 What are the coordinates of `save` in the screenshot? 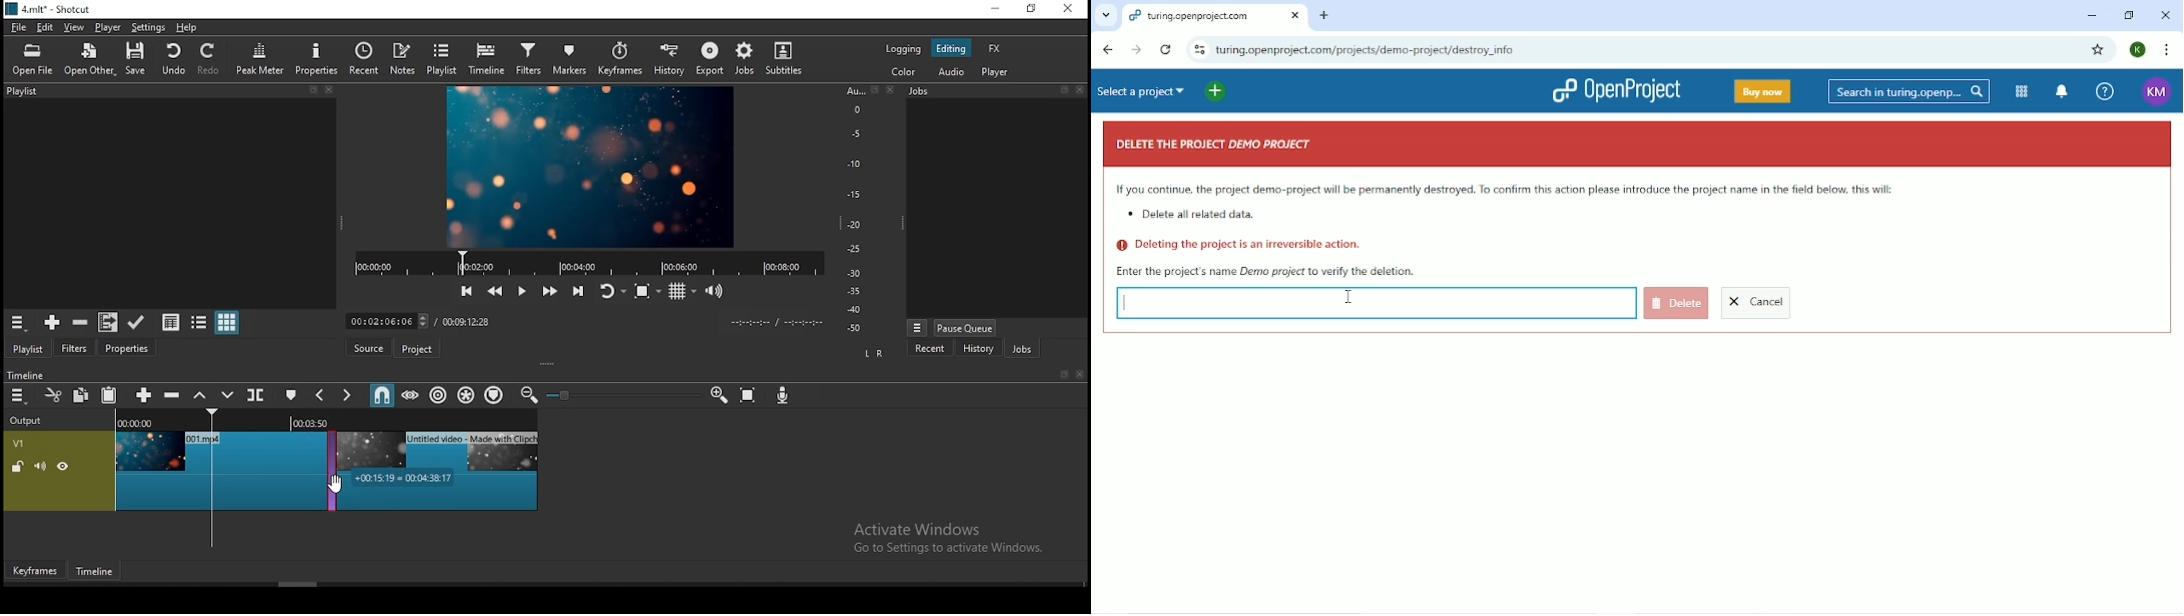 It's located at (135, 59).